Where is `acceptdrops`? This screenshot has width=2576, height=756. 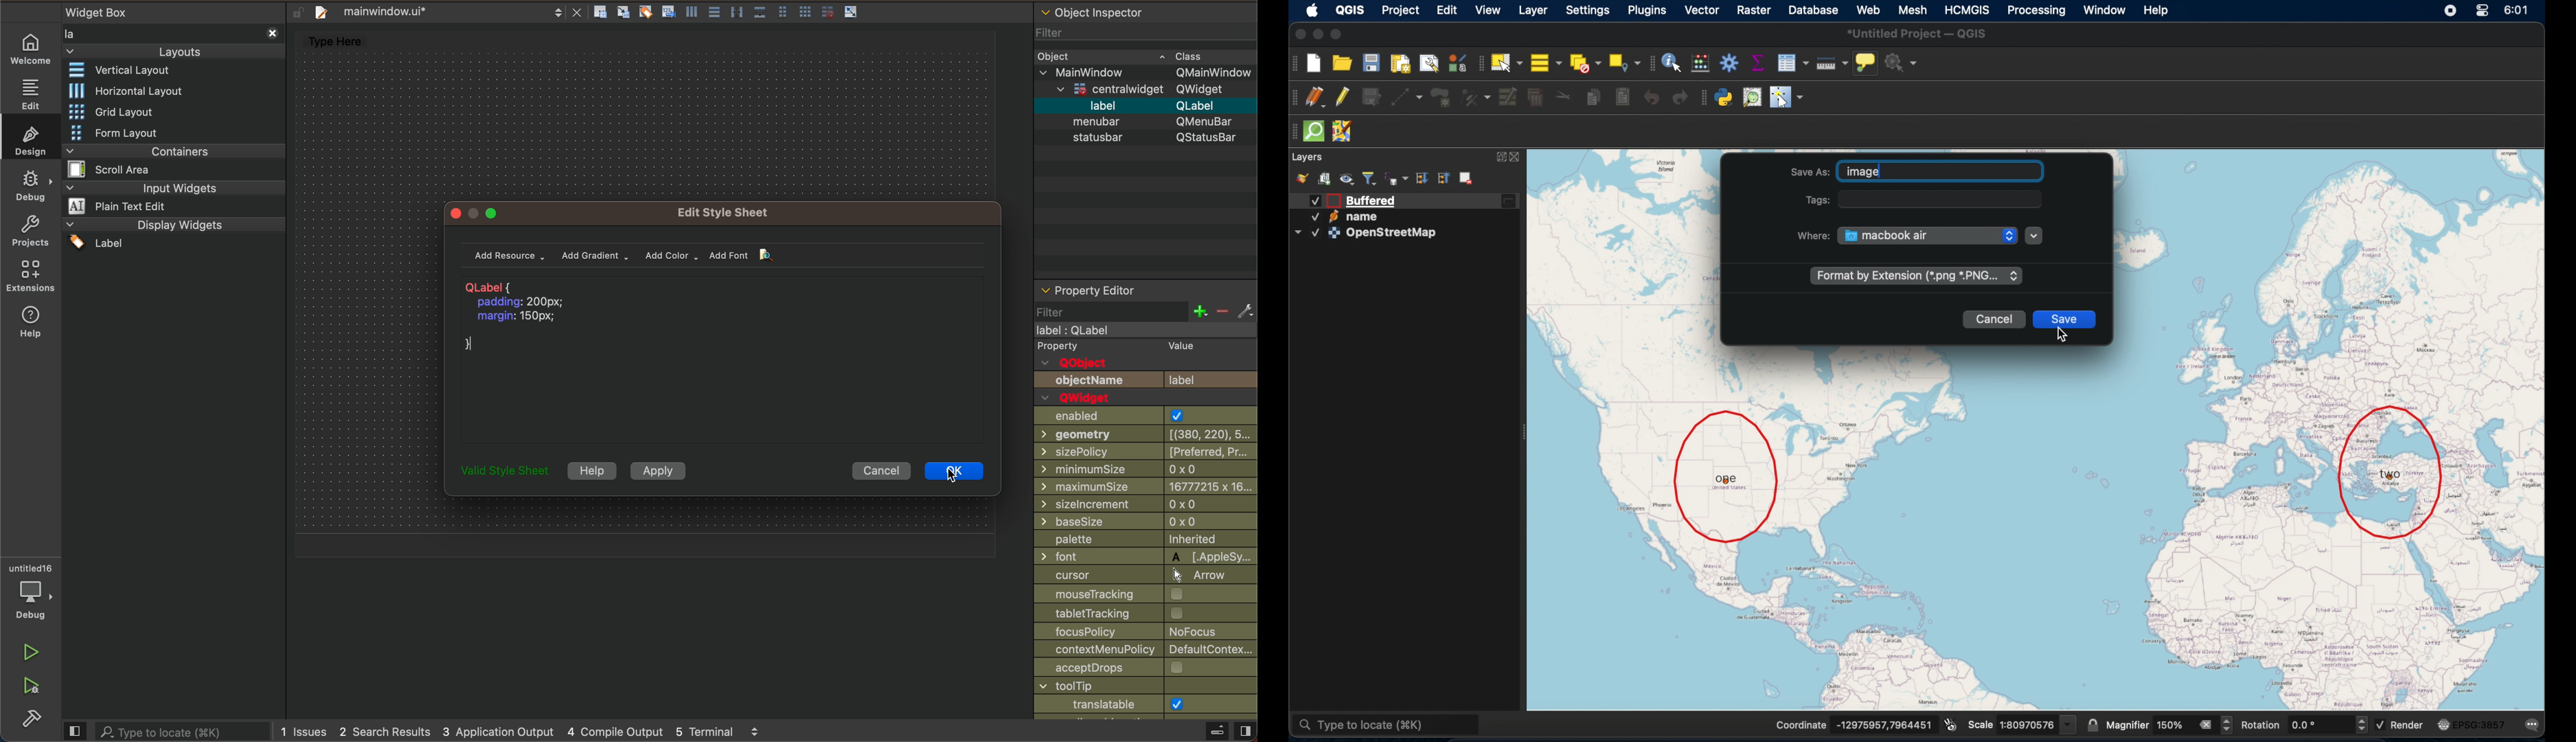
acceptdrops is located at coordinates (1146, 668).